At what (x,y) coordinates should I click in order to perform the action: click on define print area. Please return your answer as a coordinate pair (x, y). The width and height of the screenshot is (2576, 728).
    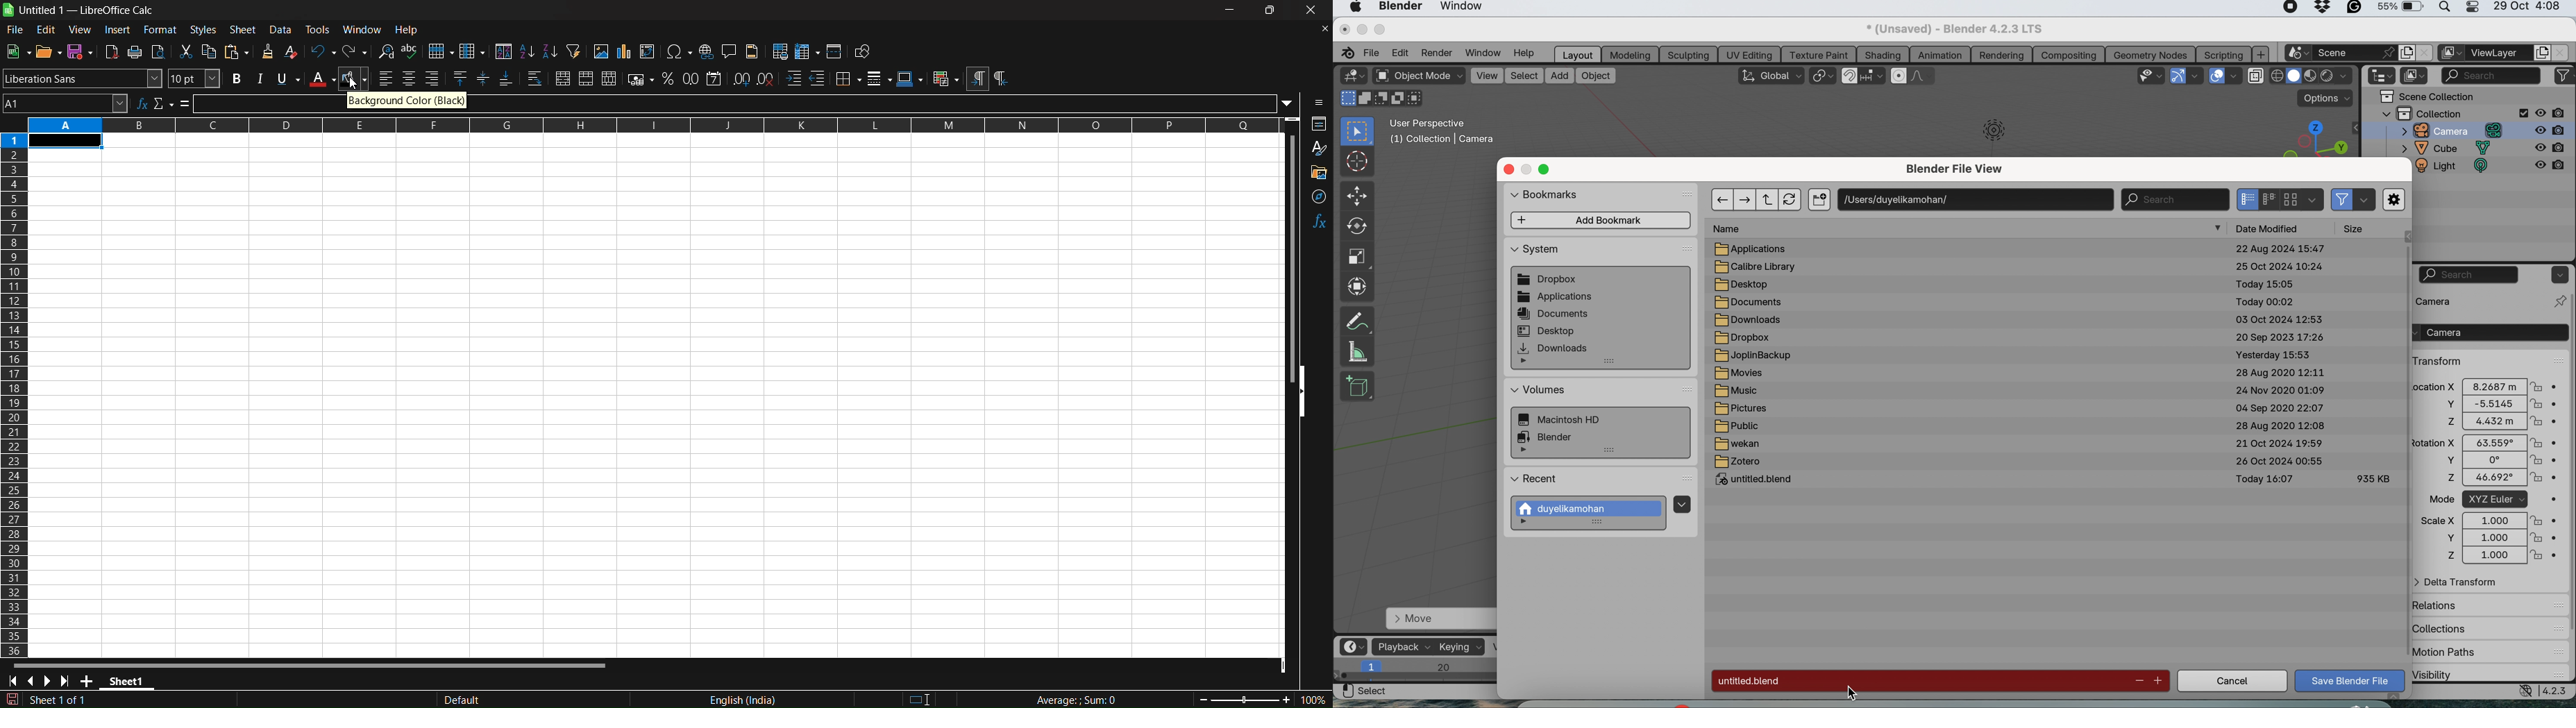
    Looking at the image, I should click on (780, 52).